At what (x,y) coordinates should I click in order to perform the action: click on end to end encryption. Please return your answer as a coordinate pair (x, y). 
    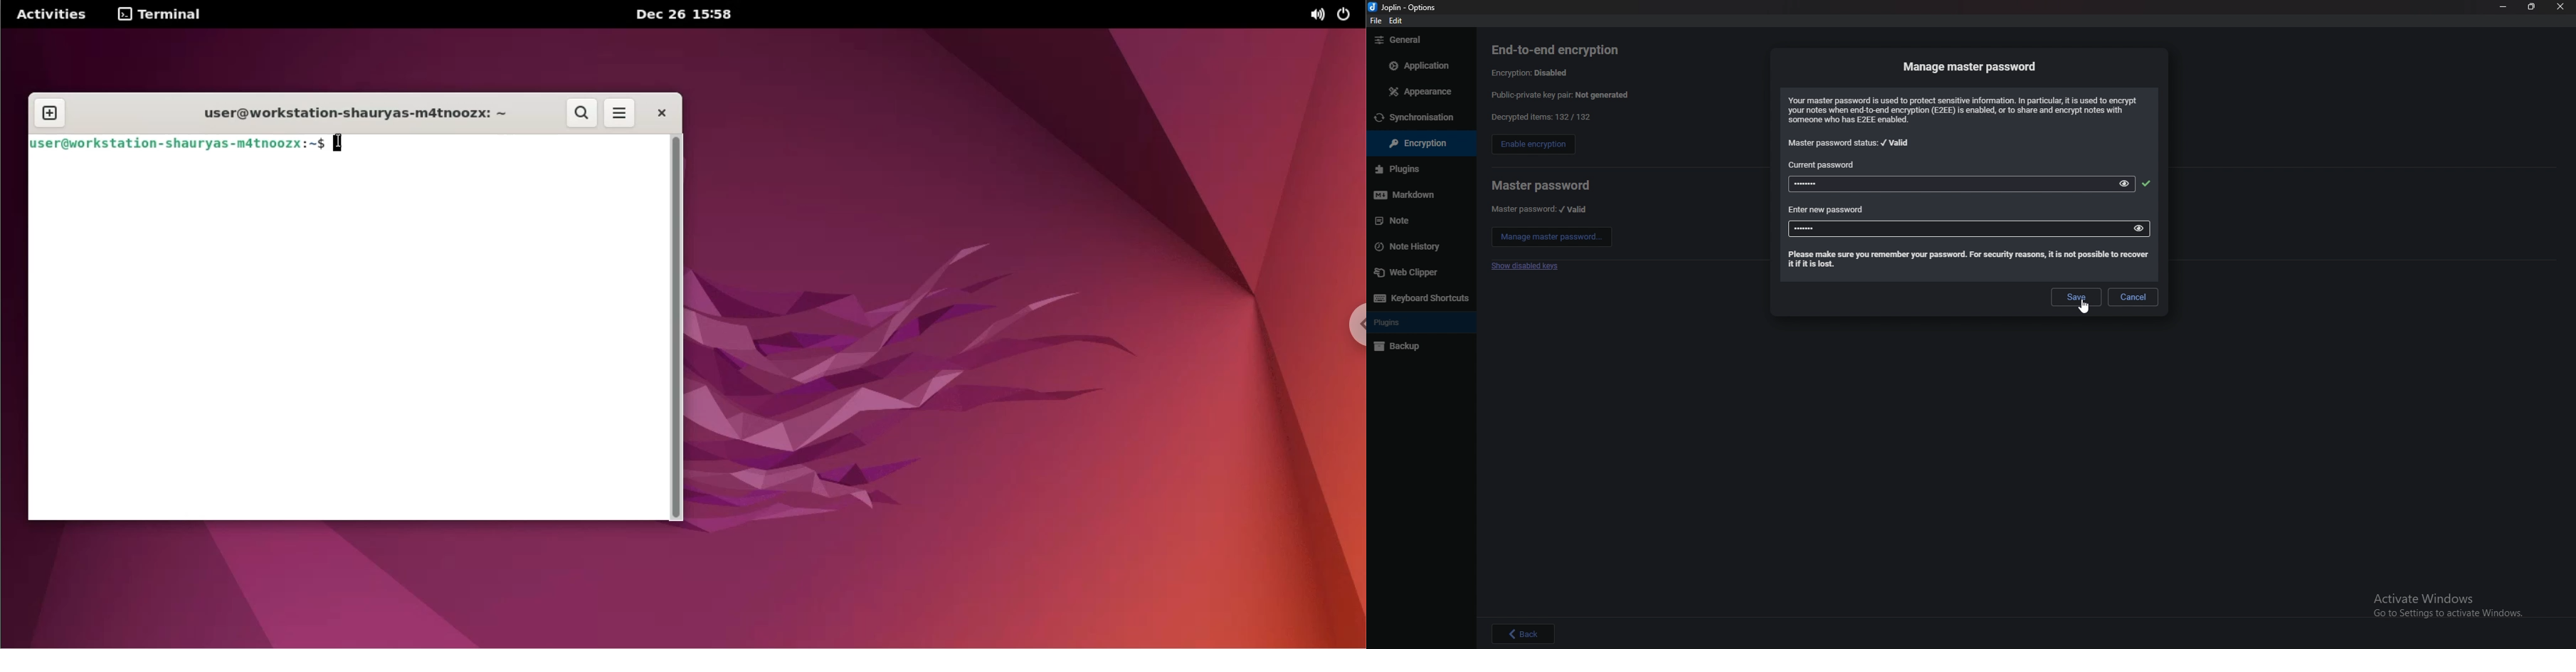
    Looking at the image, I should click on (1565, 50).